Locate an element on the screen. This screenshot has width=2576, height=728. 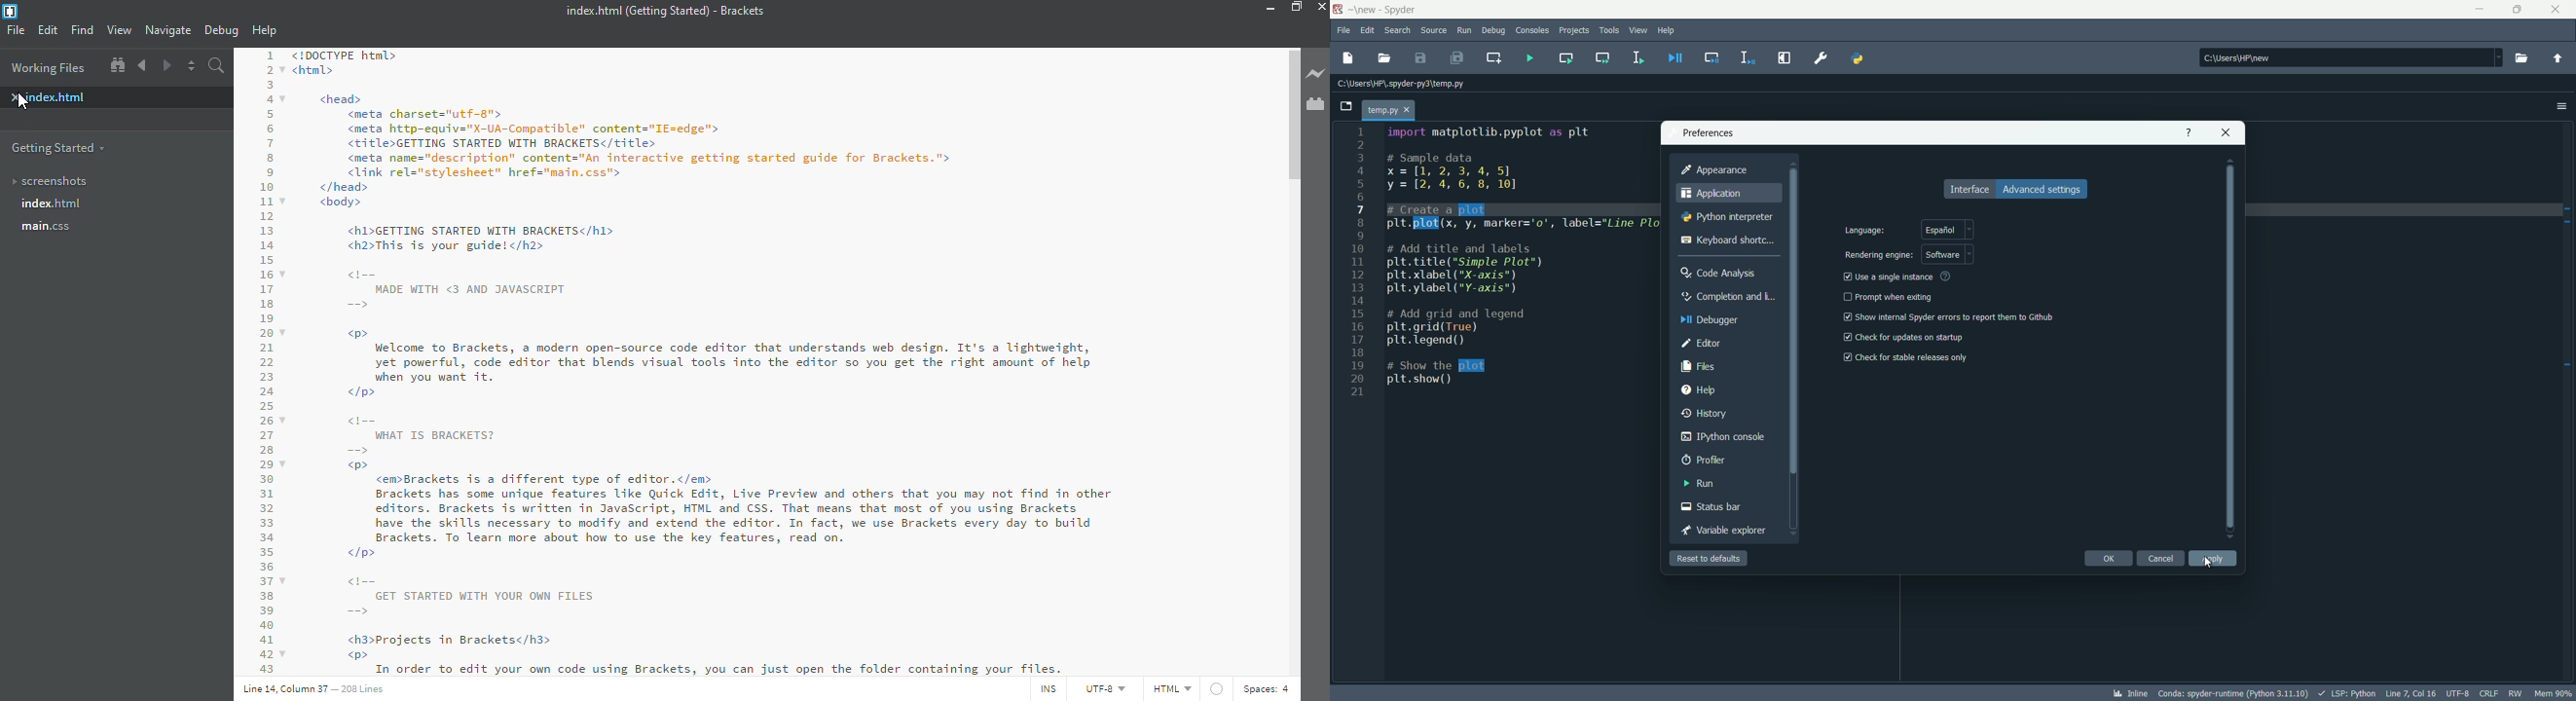
tools is located at coordinates (1610, 31).